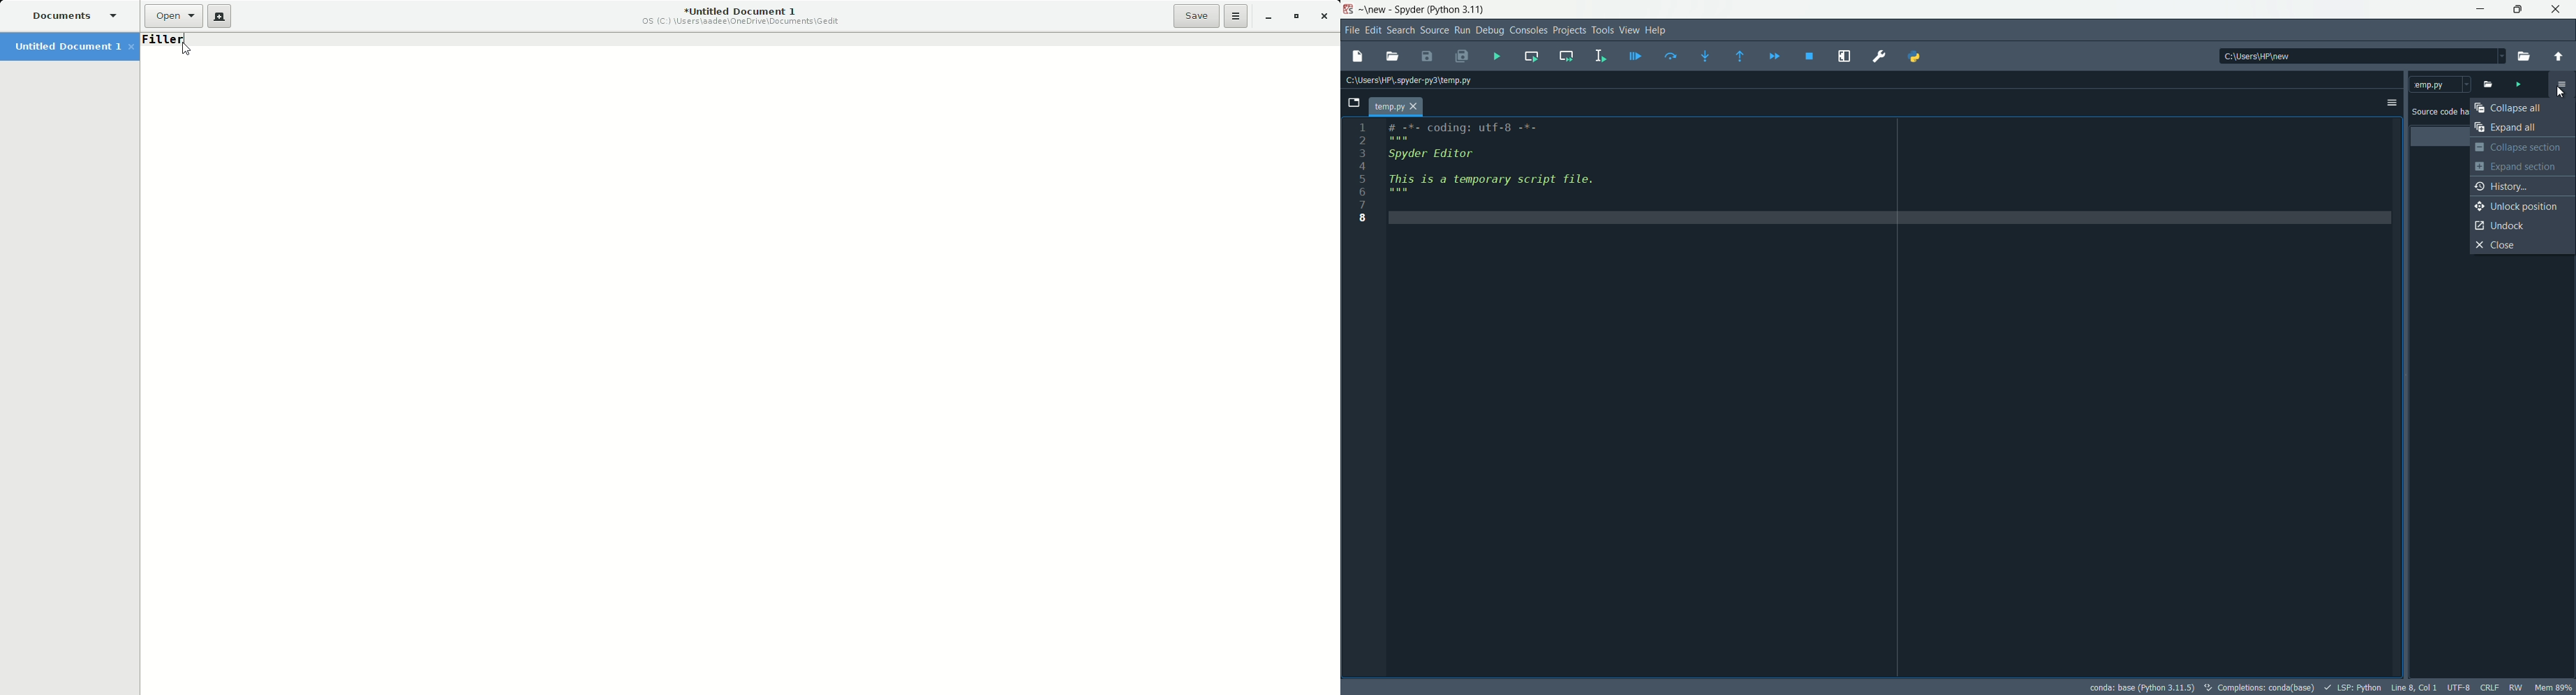 The height and width of the screenshot is (700, 2576). I want to click on stop debugging, so click(1811, 56).